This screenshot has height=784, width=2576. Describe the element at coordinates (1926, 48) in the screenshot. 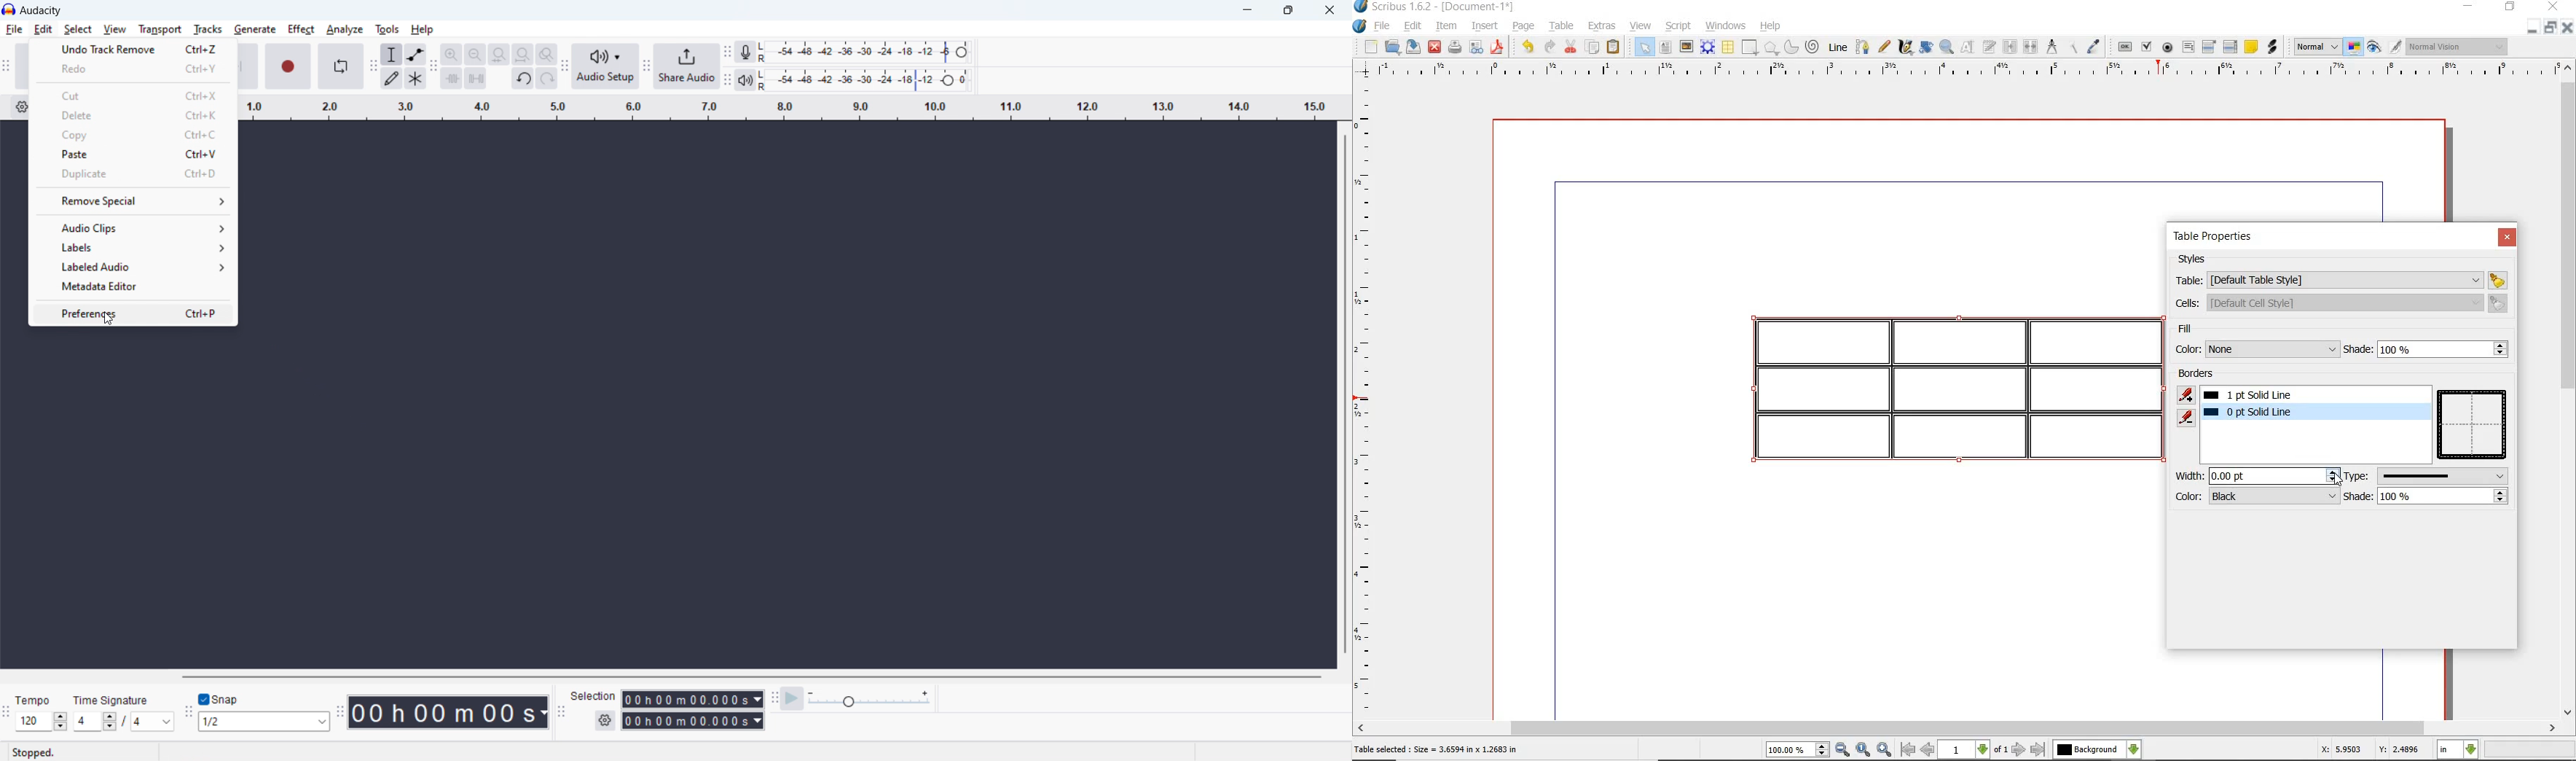

I see `rotate item` at that location.